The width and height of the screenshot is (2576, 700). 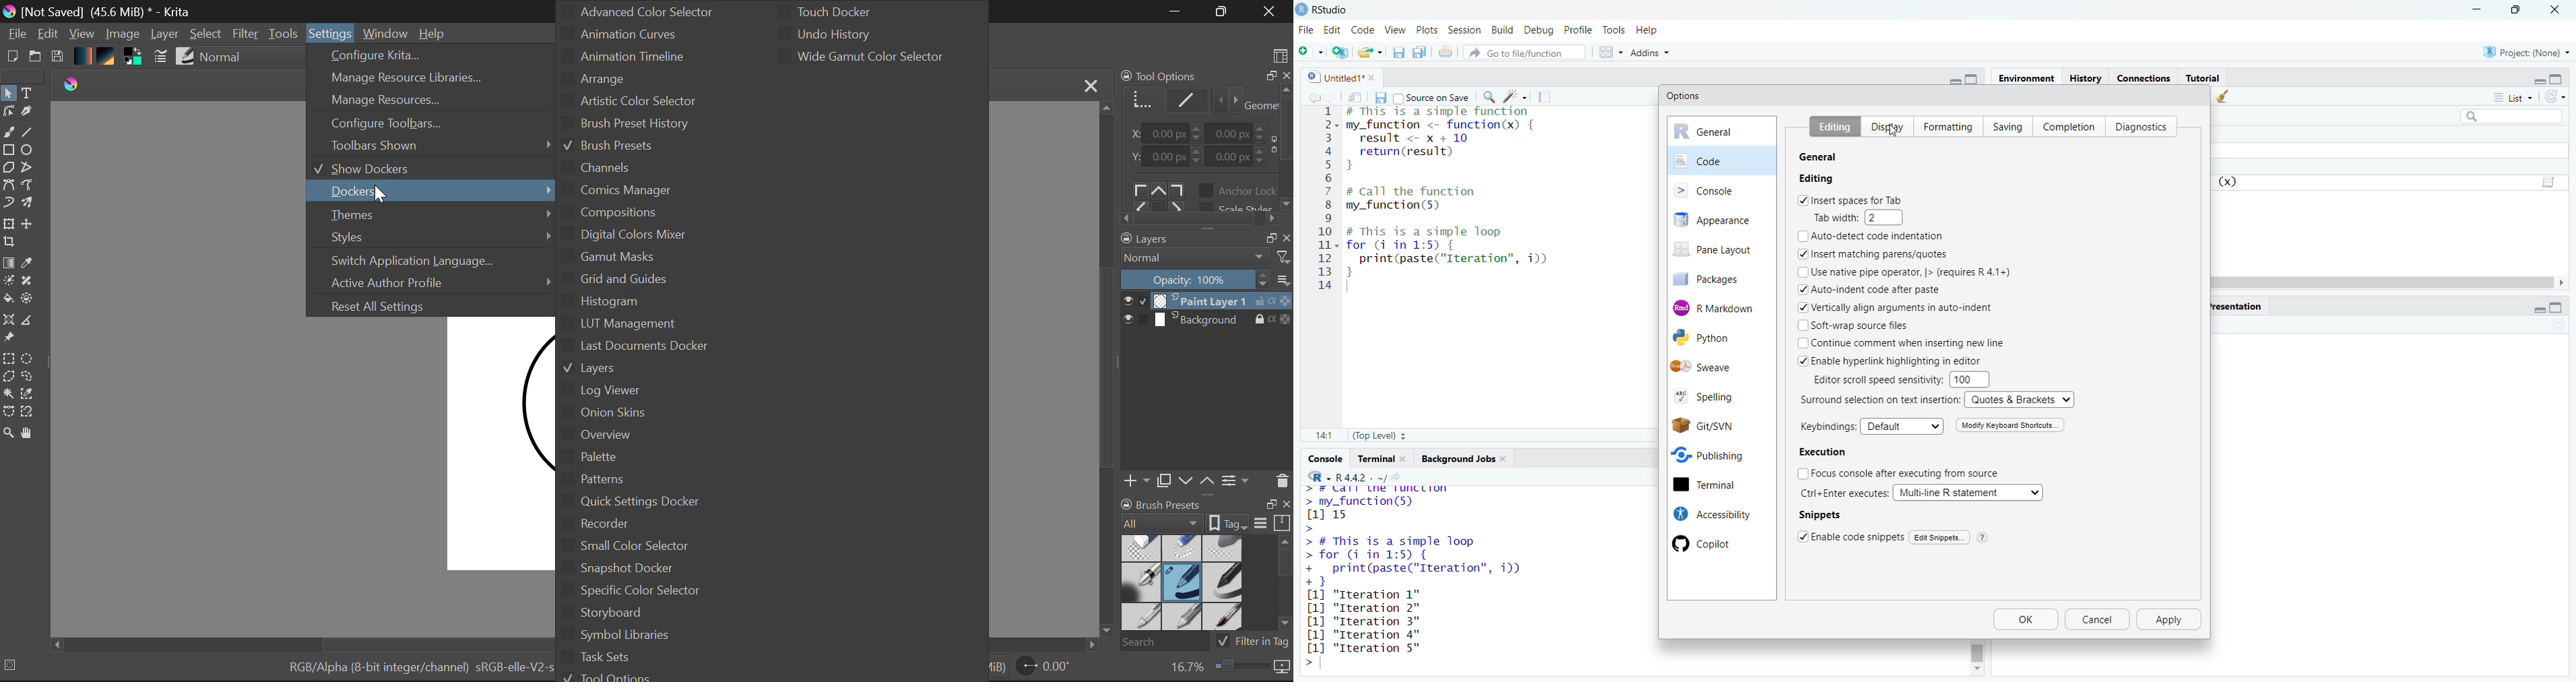 I want to click on move down, so click(x=1976, y=670).